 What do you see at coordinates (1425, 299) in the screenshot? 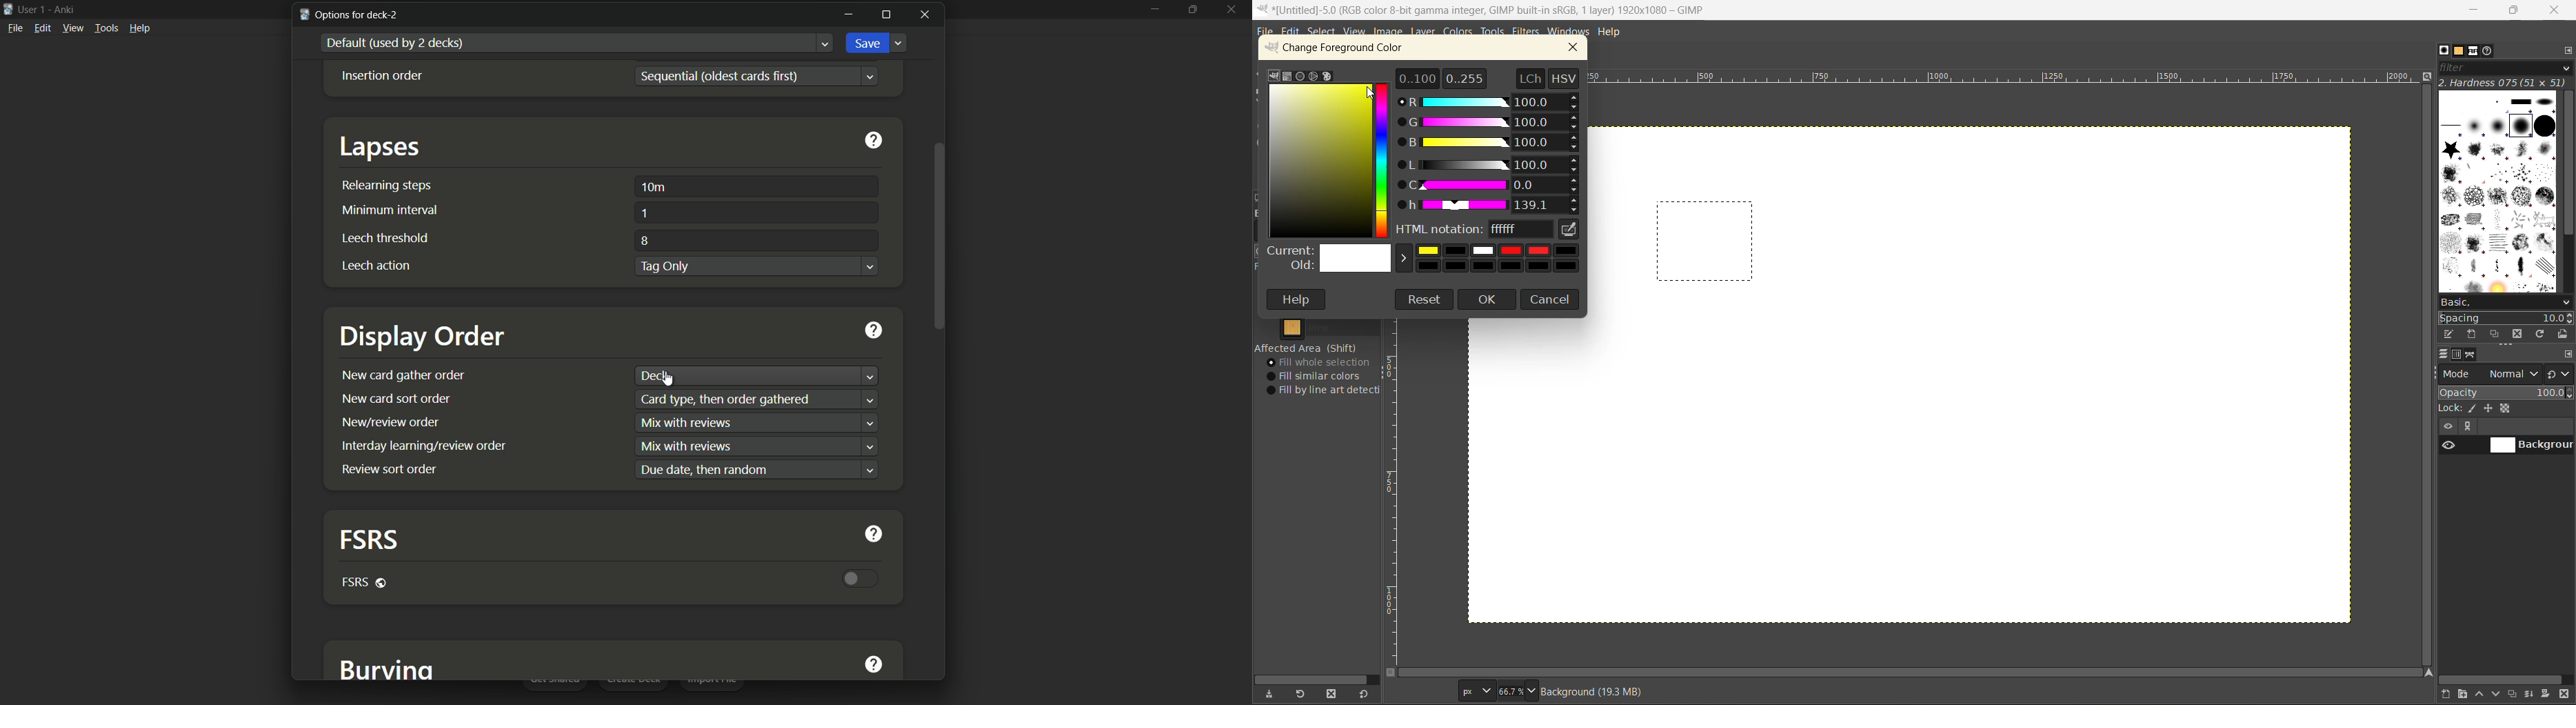
I see `reset` at bounding box center [1425, 299].